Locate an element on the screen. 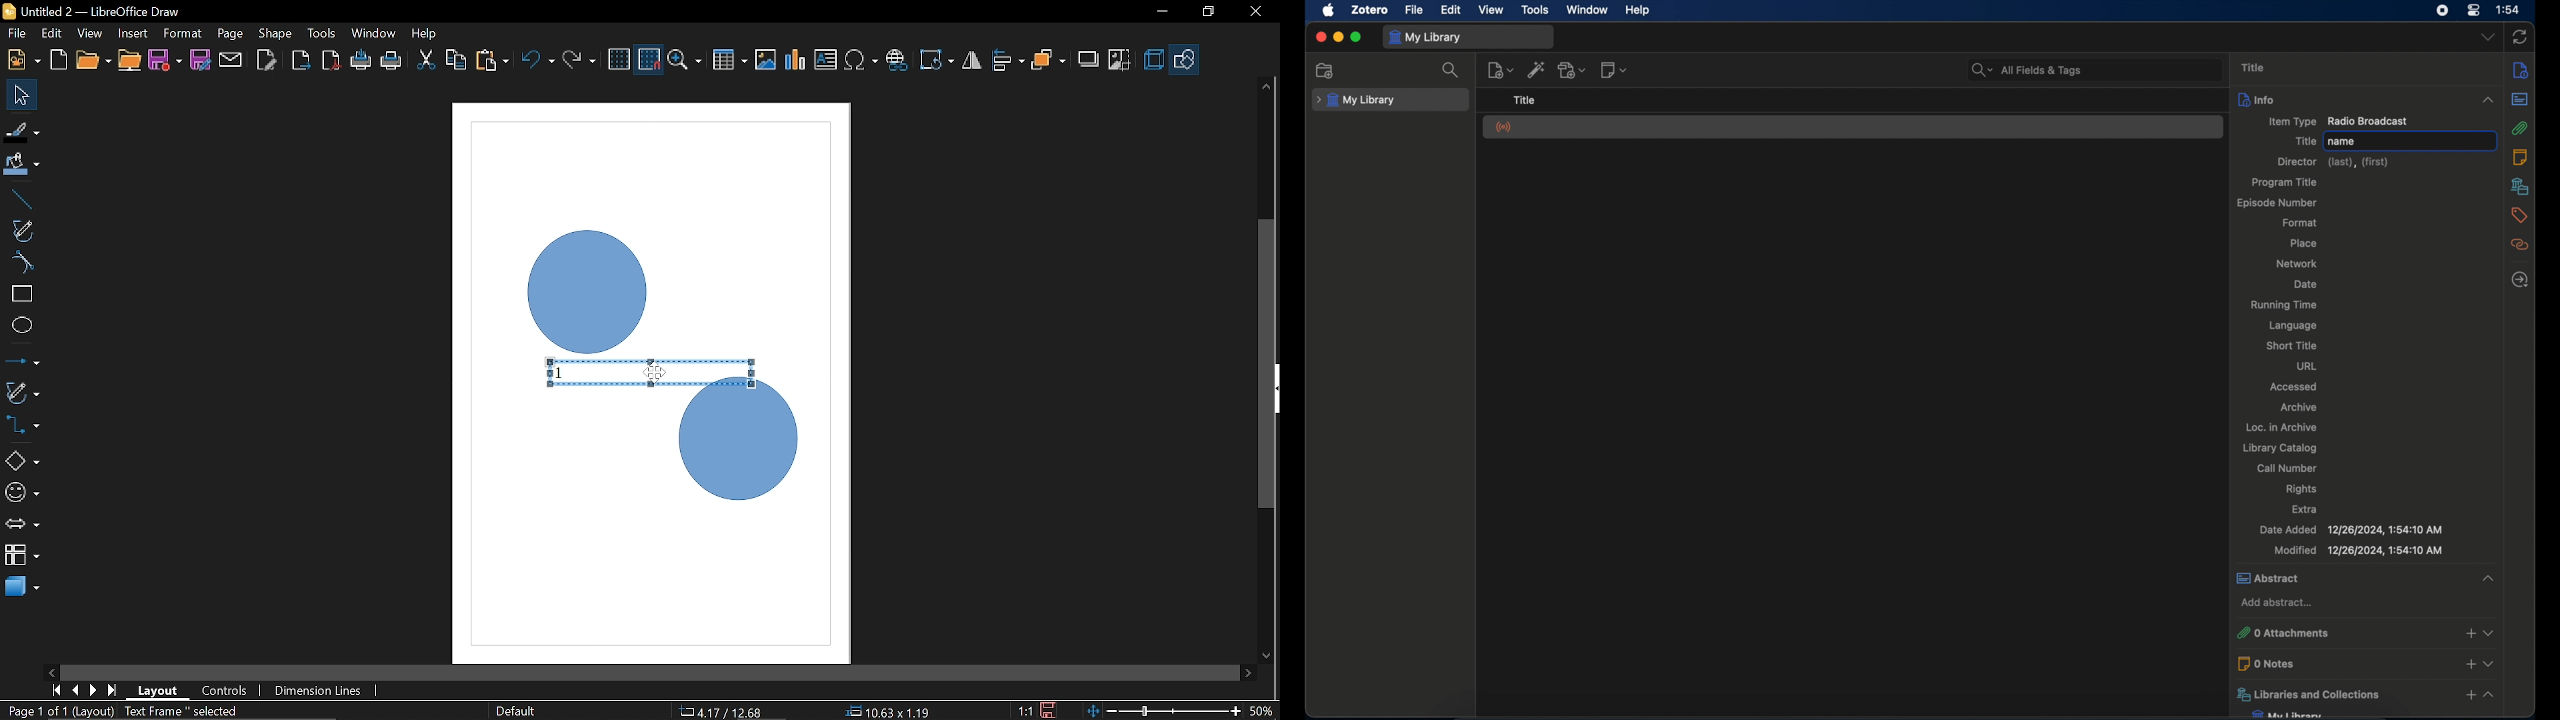 The height and width of the screenshot is (728, 2576). maximize is located at coordinates (1356, 37).